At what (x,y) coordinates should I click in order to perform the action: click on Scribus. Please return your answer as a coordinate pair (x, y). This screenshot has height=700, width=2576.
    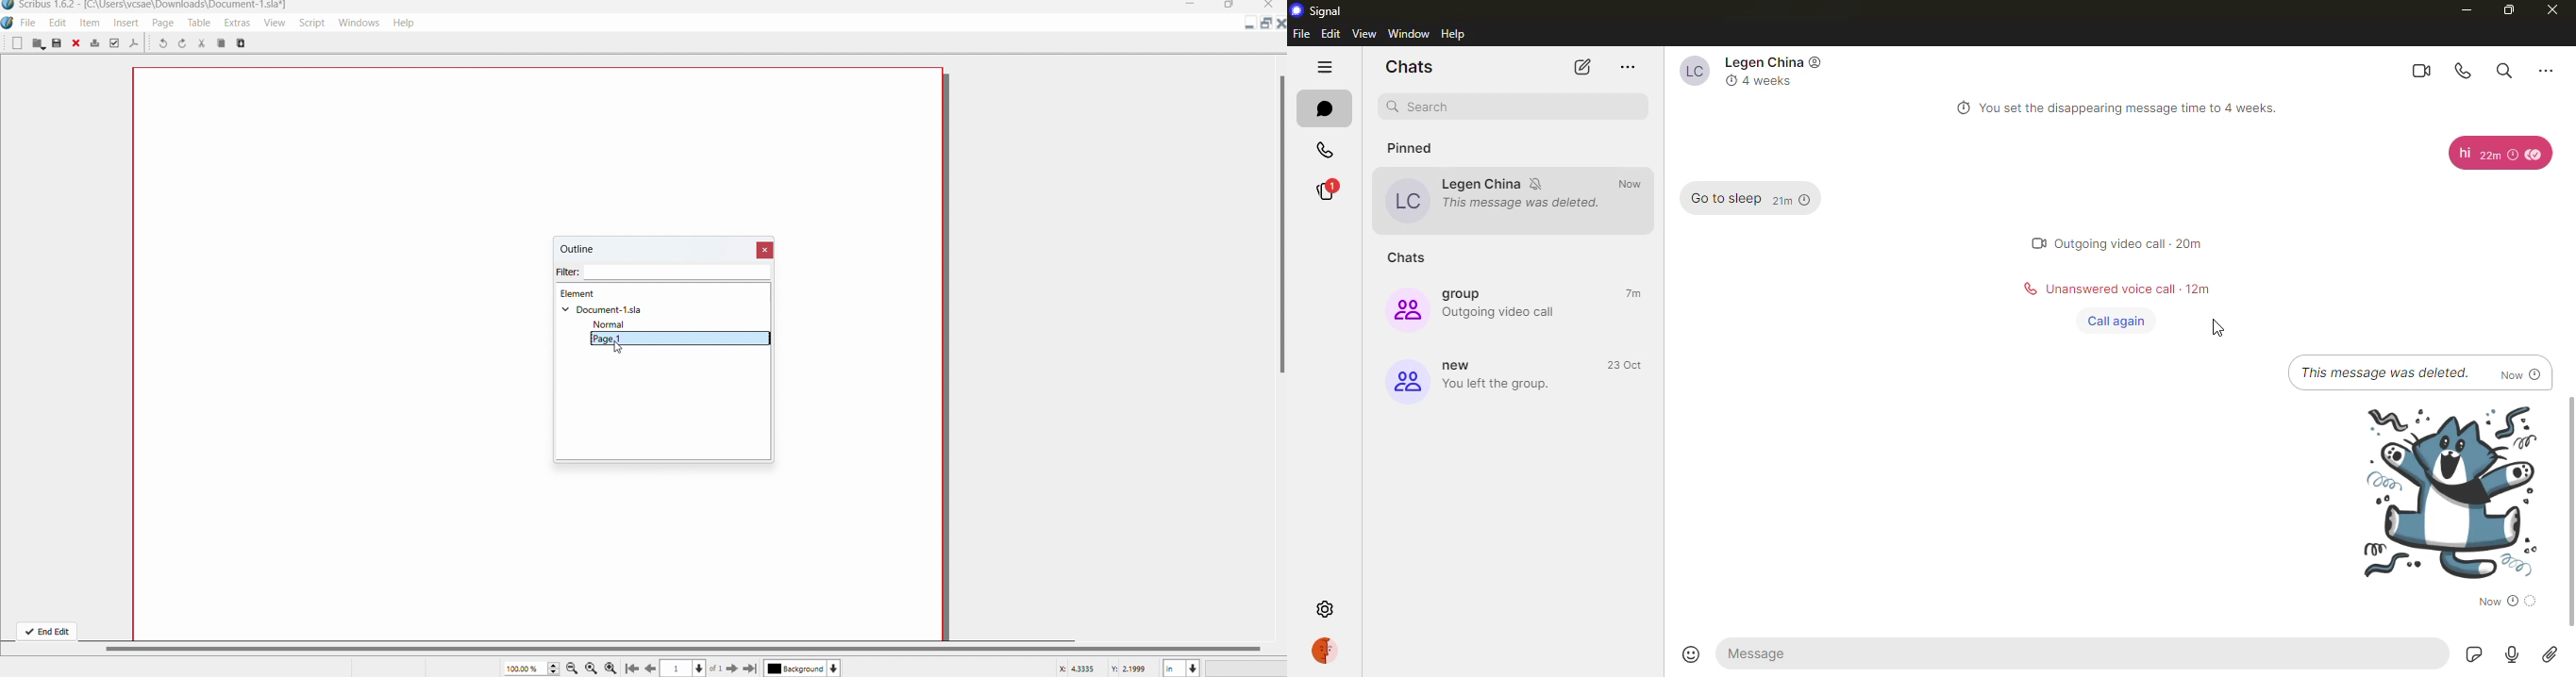
    Looking at the image, I should click on (144, 7).